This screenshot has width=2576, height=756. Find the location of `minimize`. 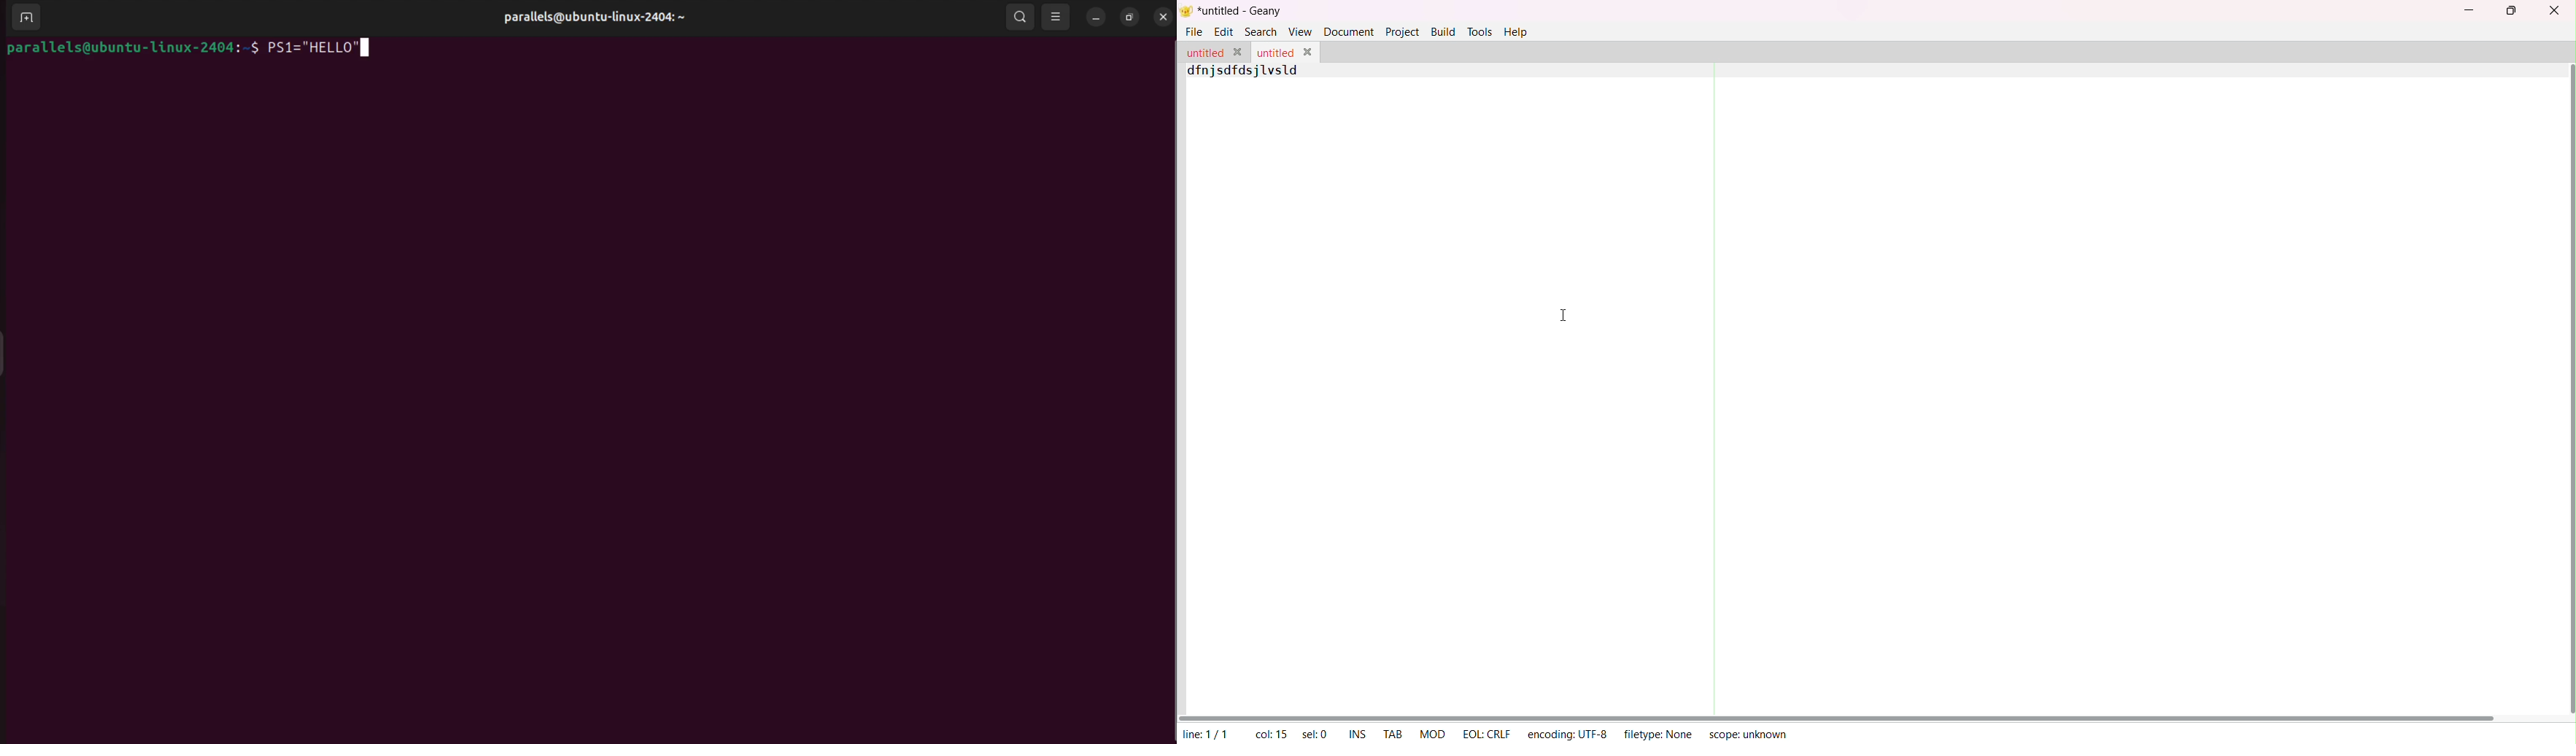

minimize is located at coordinates (2467, 9).